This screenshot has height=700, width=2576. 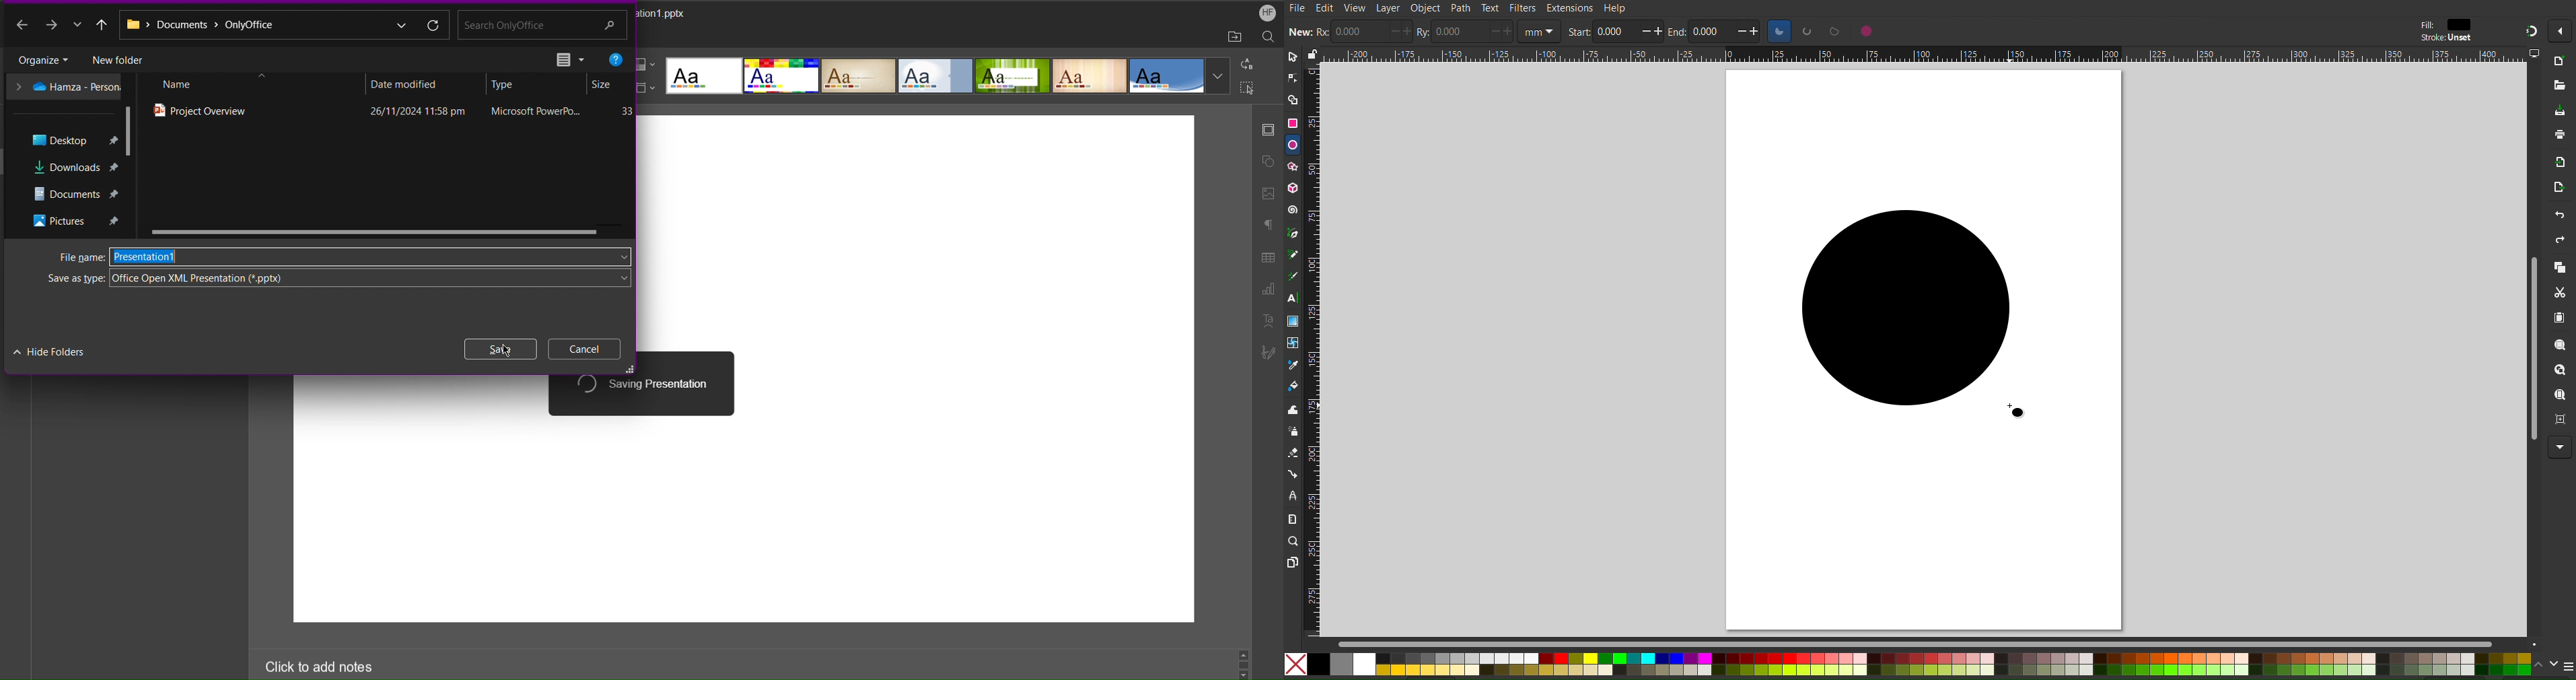 I want to click on Measure Tool, so click(x=1293, y=518).